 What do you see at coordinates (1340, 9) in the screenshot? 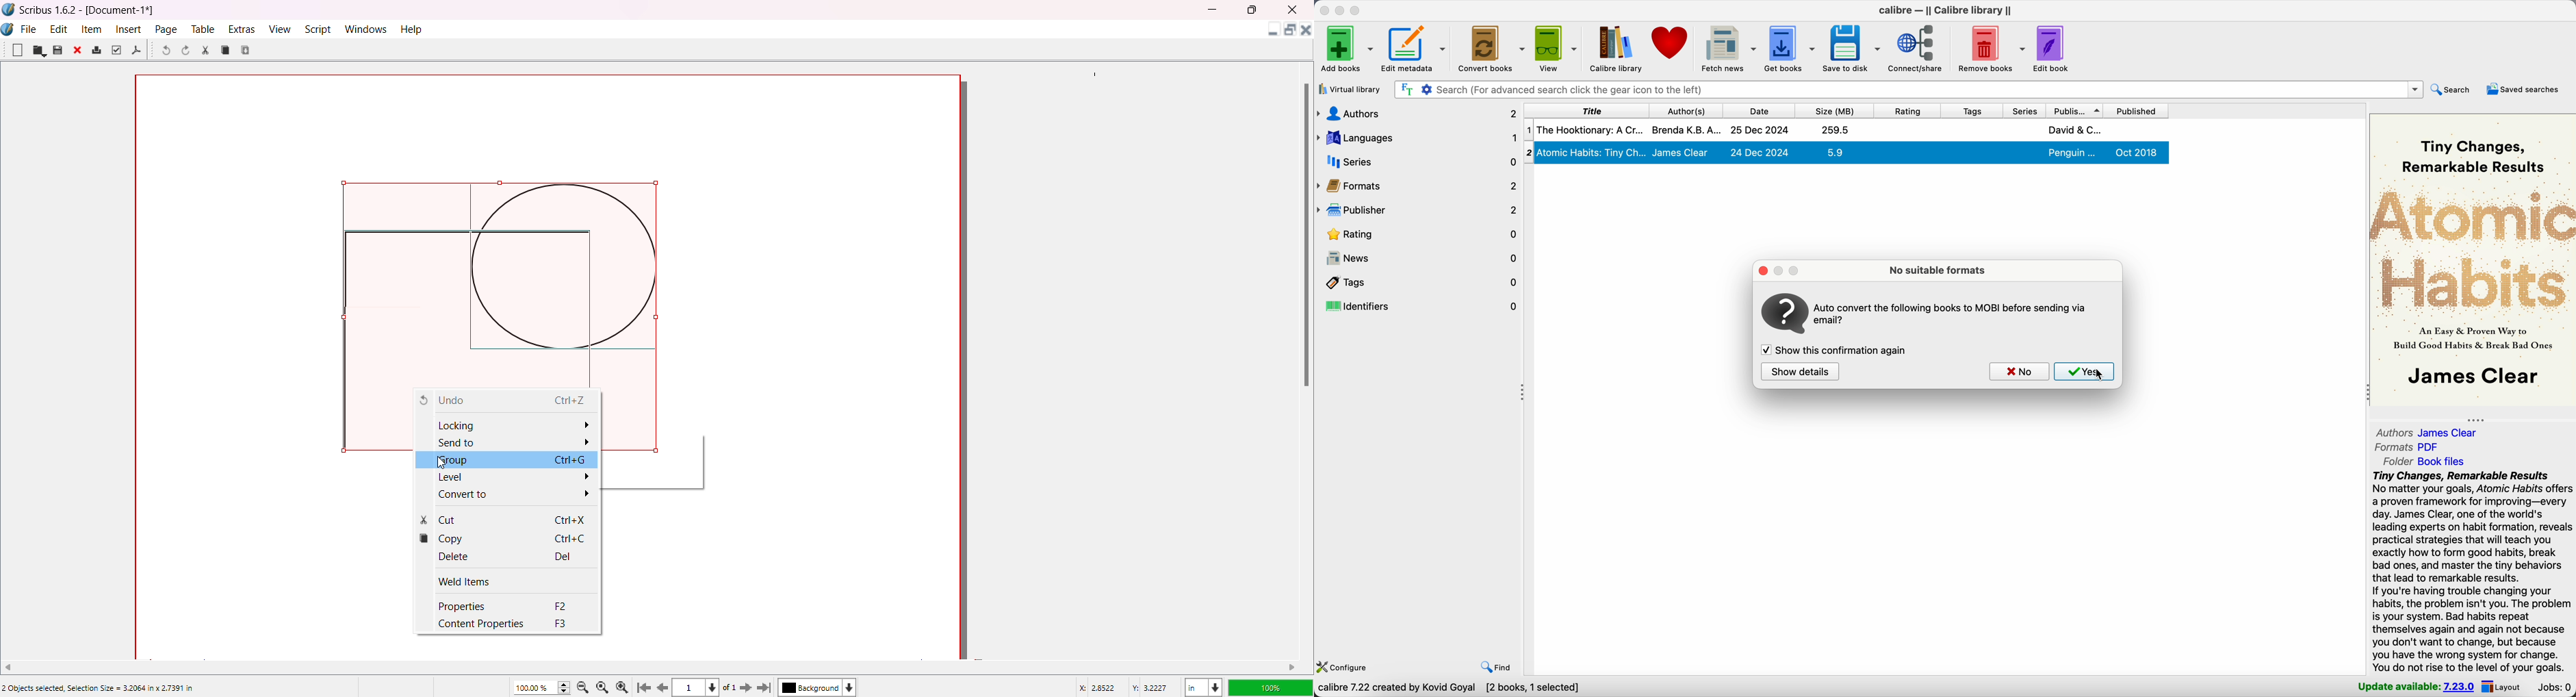
I see `minimize` at bounding box center [1340, 9].